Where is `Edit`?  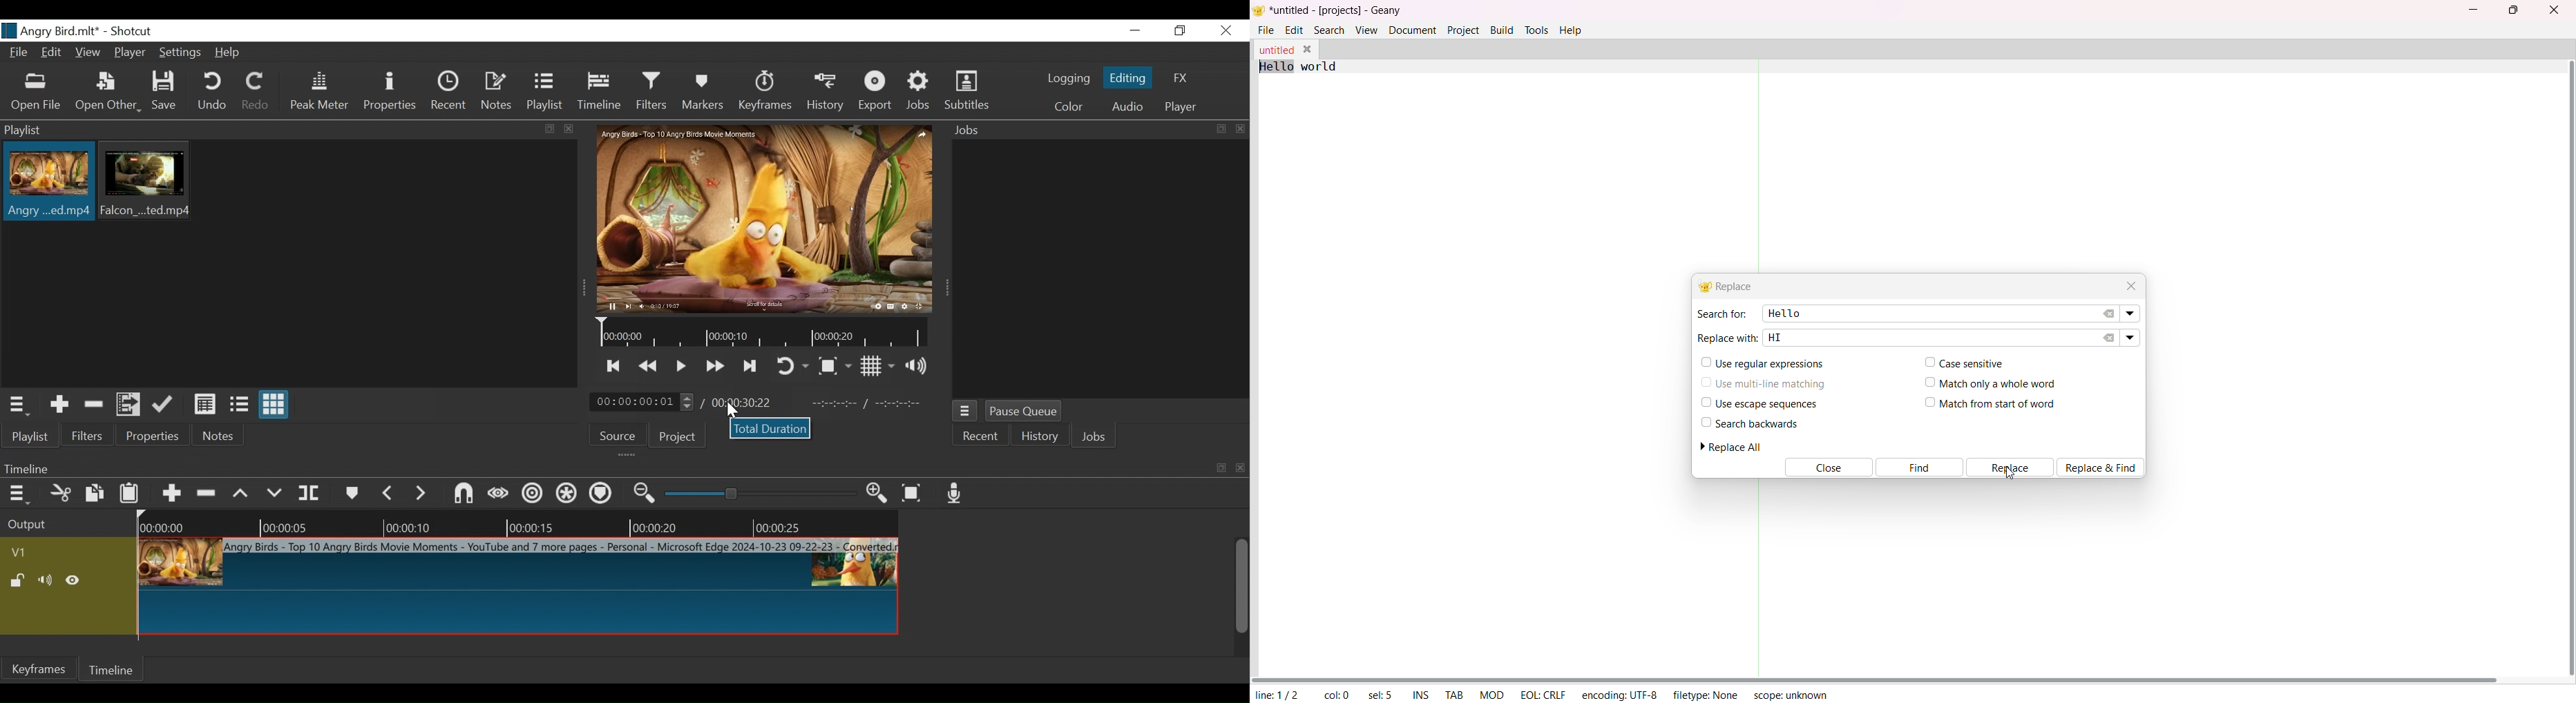 Edit is located at coordinates (53, 53).